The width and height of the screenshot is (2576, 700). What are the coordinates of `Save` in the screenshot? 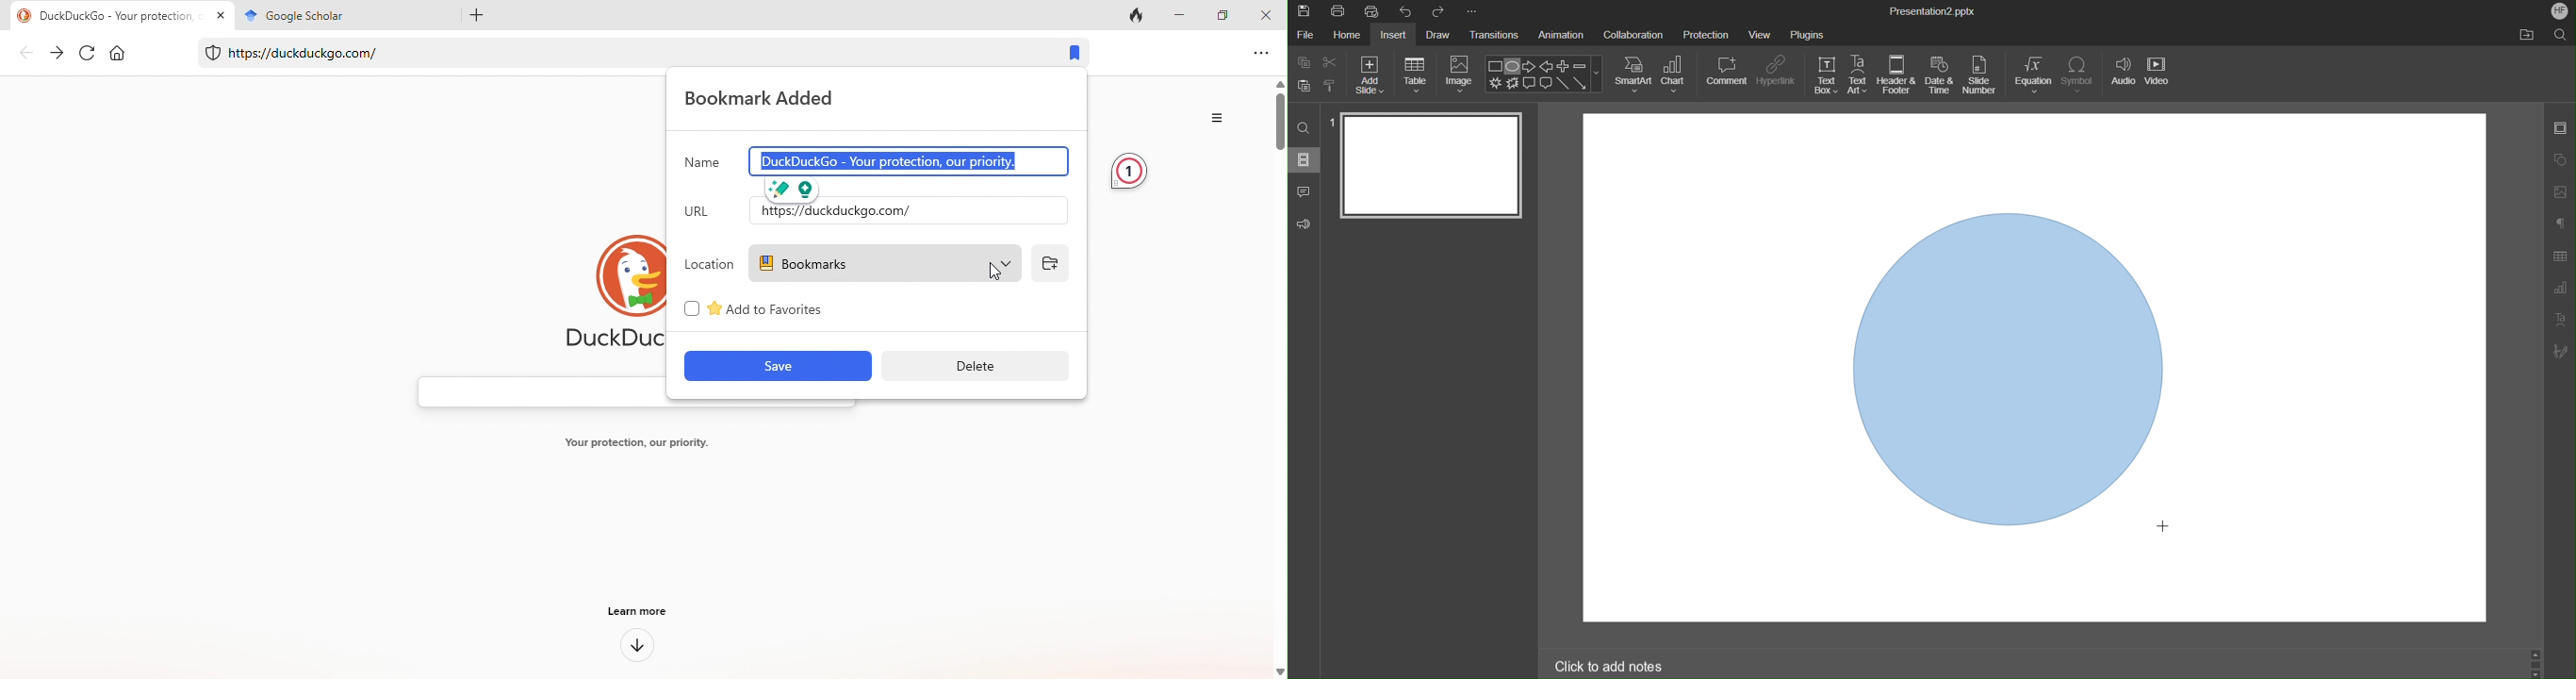 It's located at (1303, 11).